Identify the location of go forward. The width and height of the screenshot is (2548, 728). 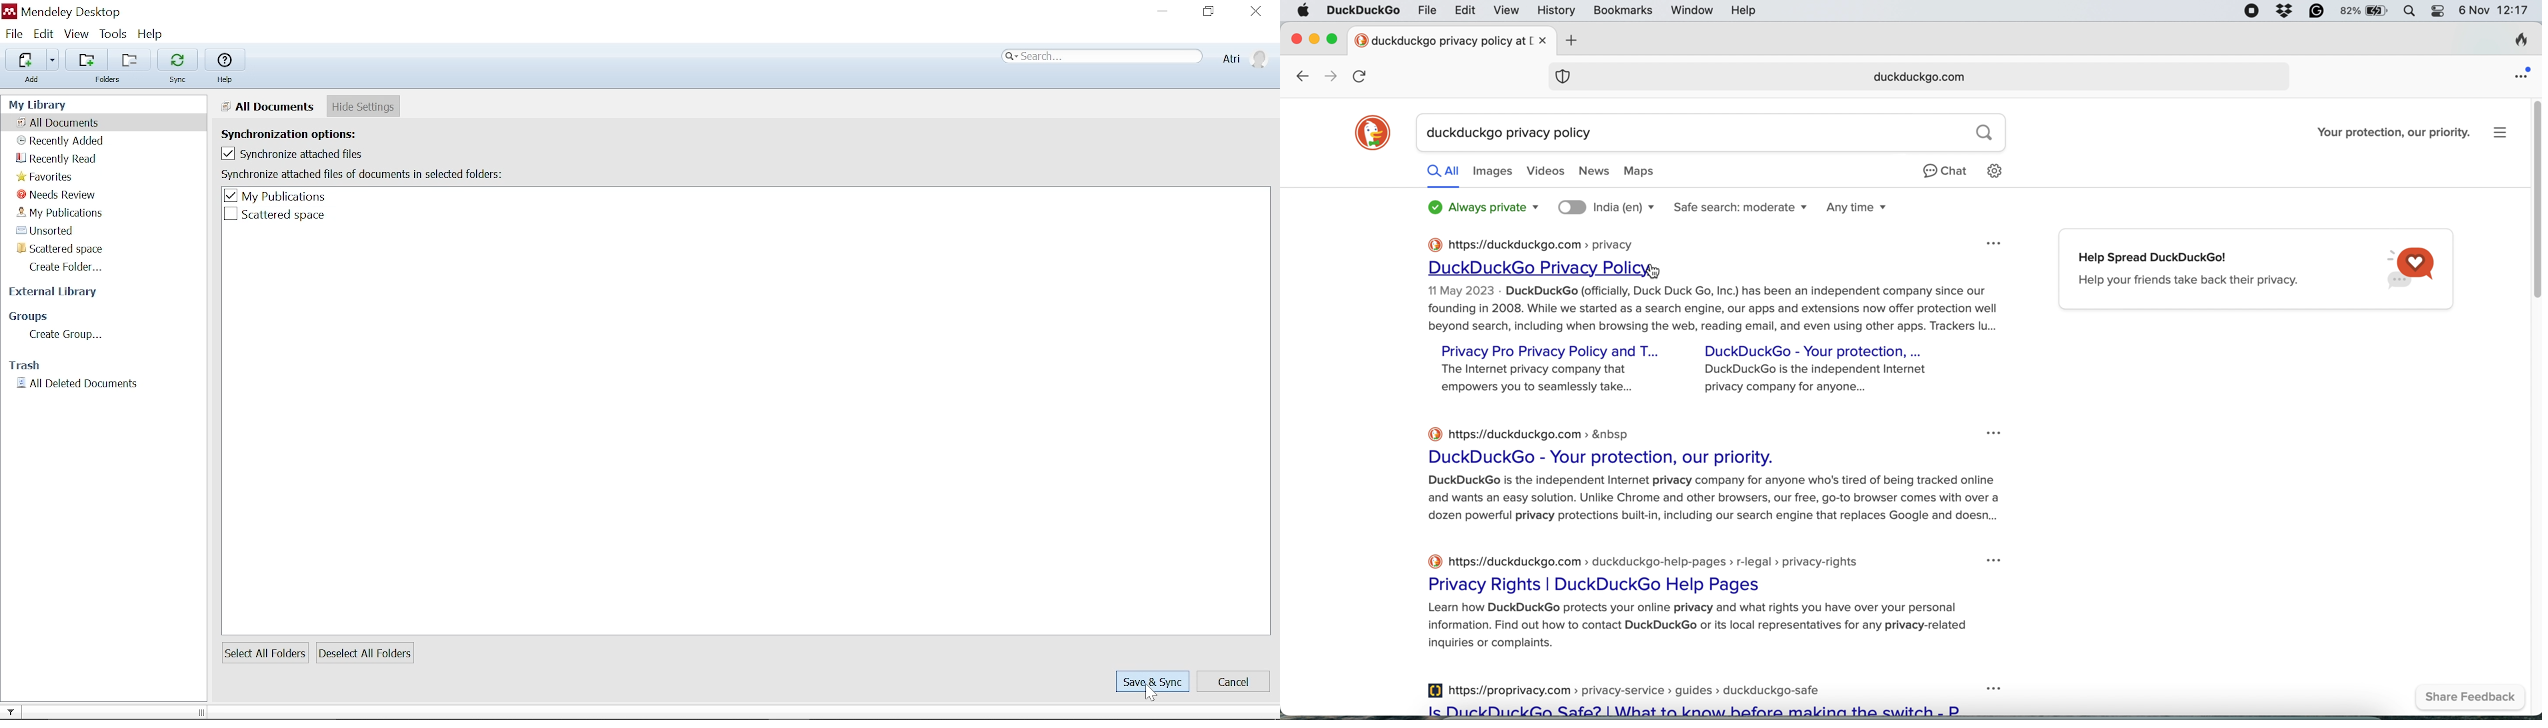
(1327, 76).